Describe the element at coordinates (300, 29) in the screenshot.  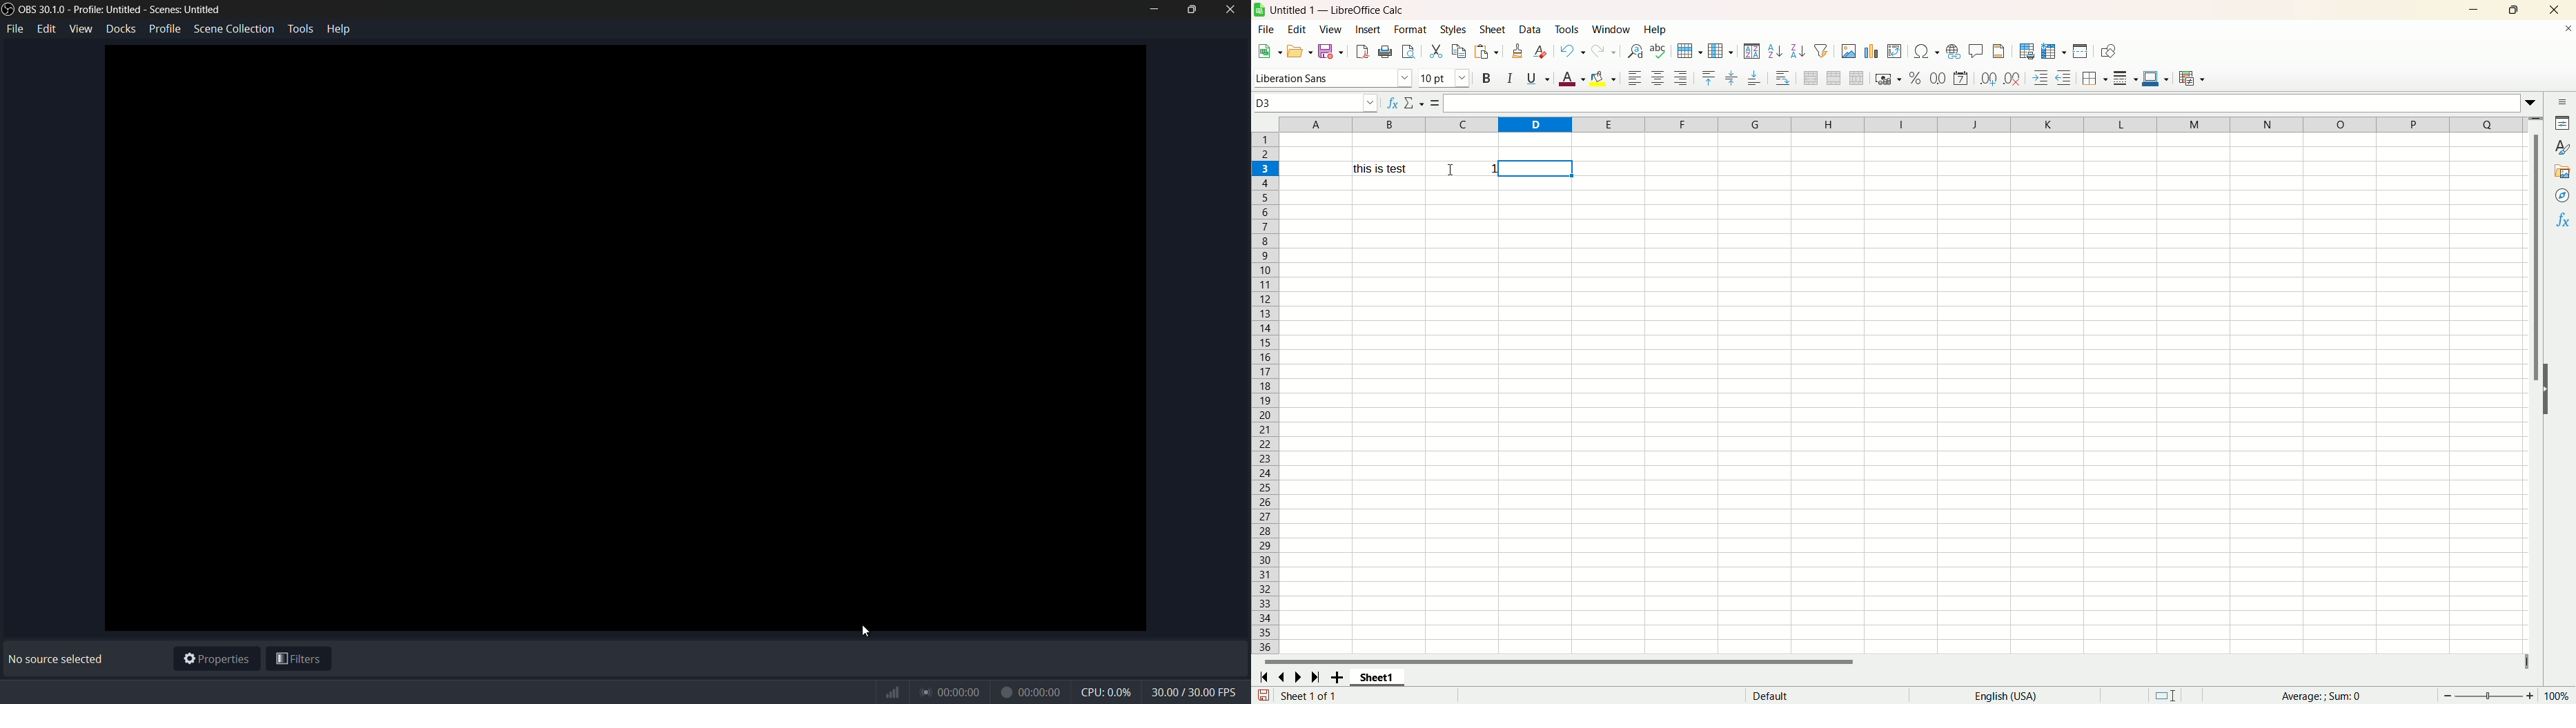
I see `tools menu` at that location.